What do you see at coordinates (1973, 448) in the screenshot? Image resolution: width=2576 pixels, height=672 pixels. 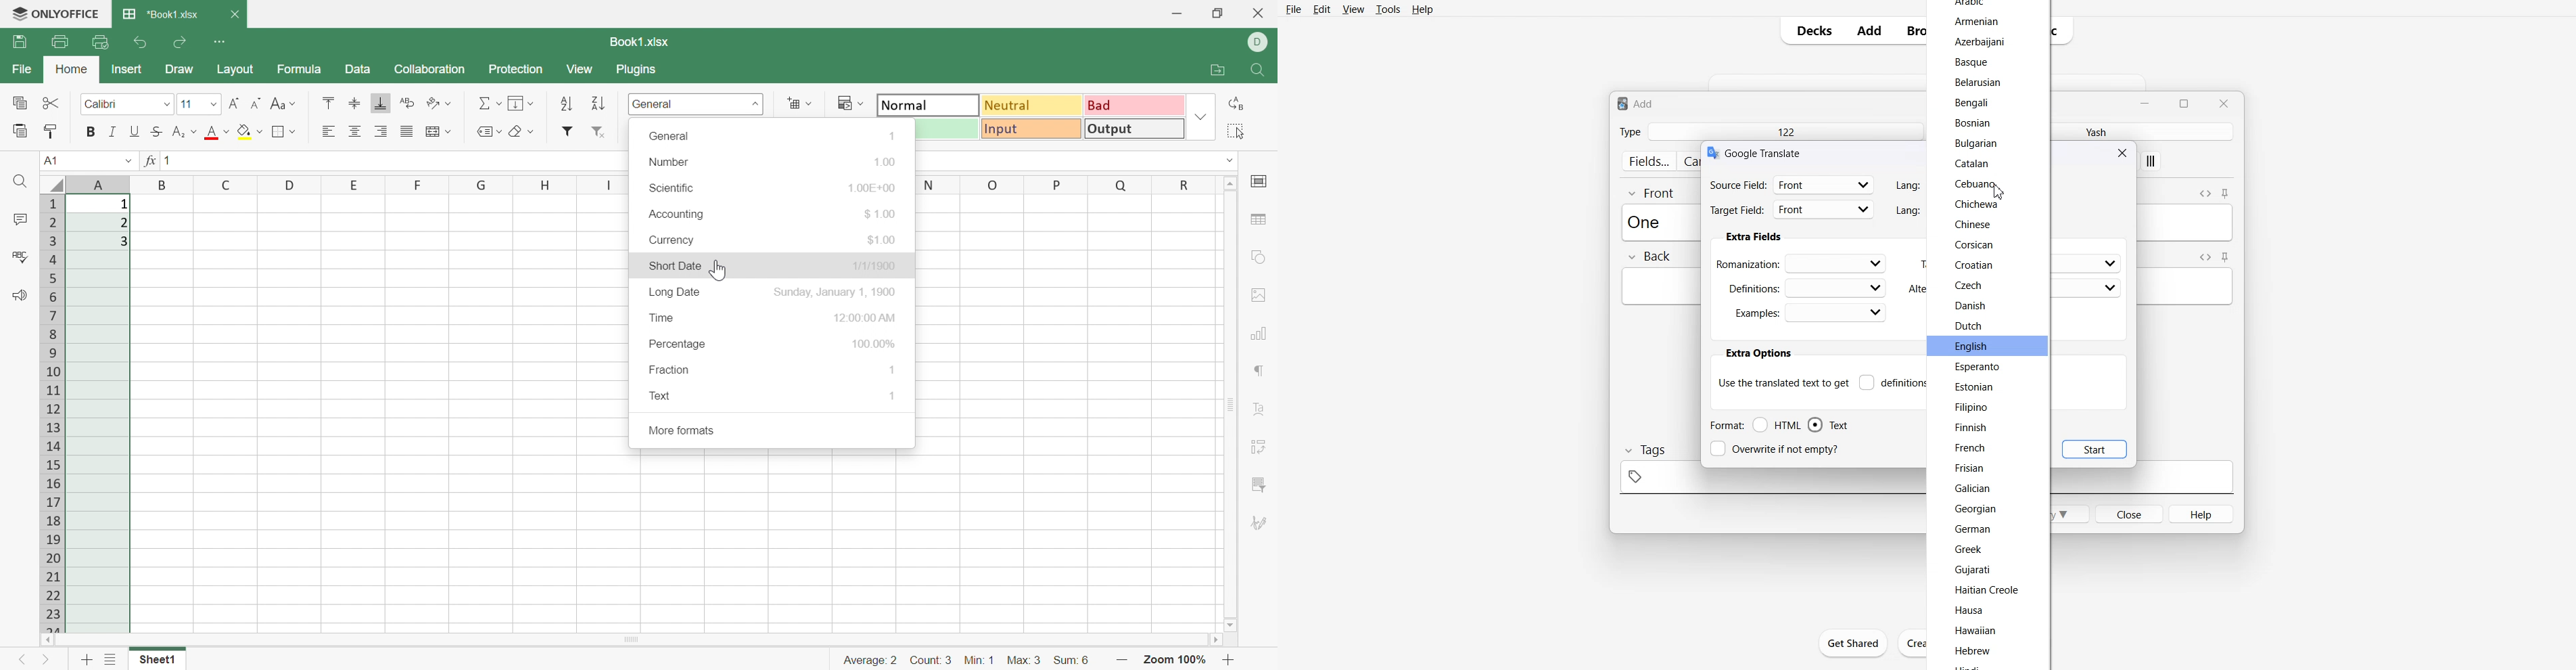 I see `French` at bounding box center [1973, 448].